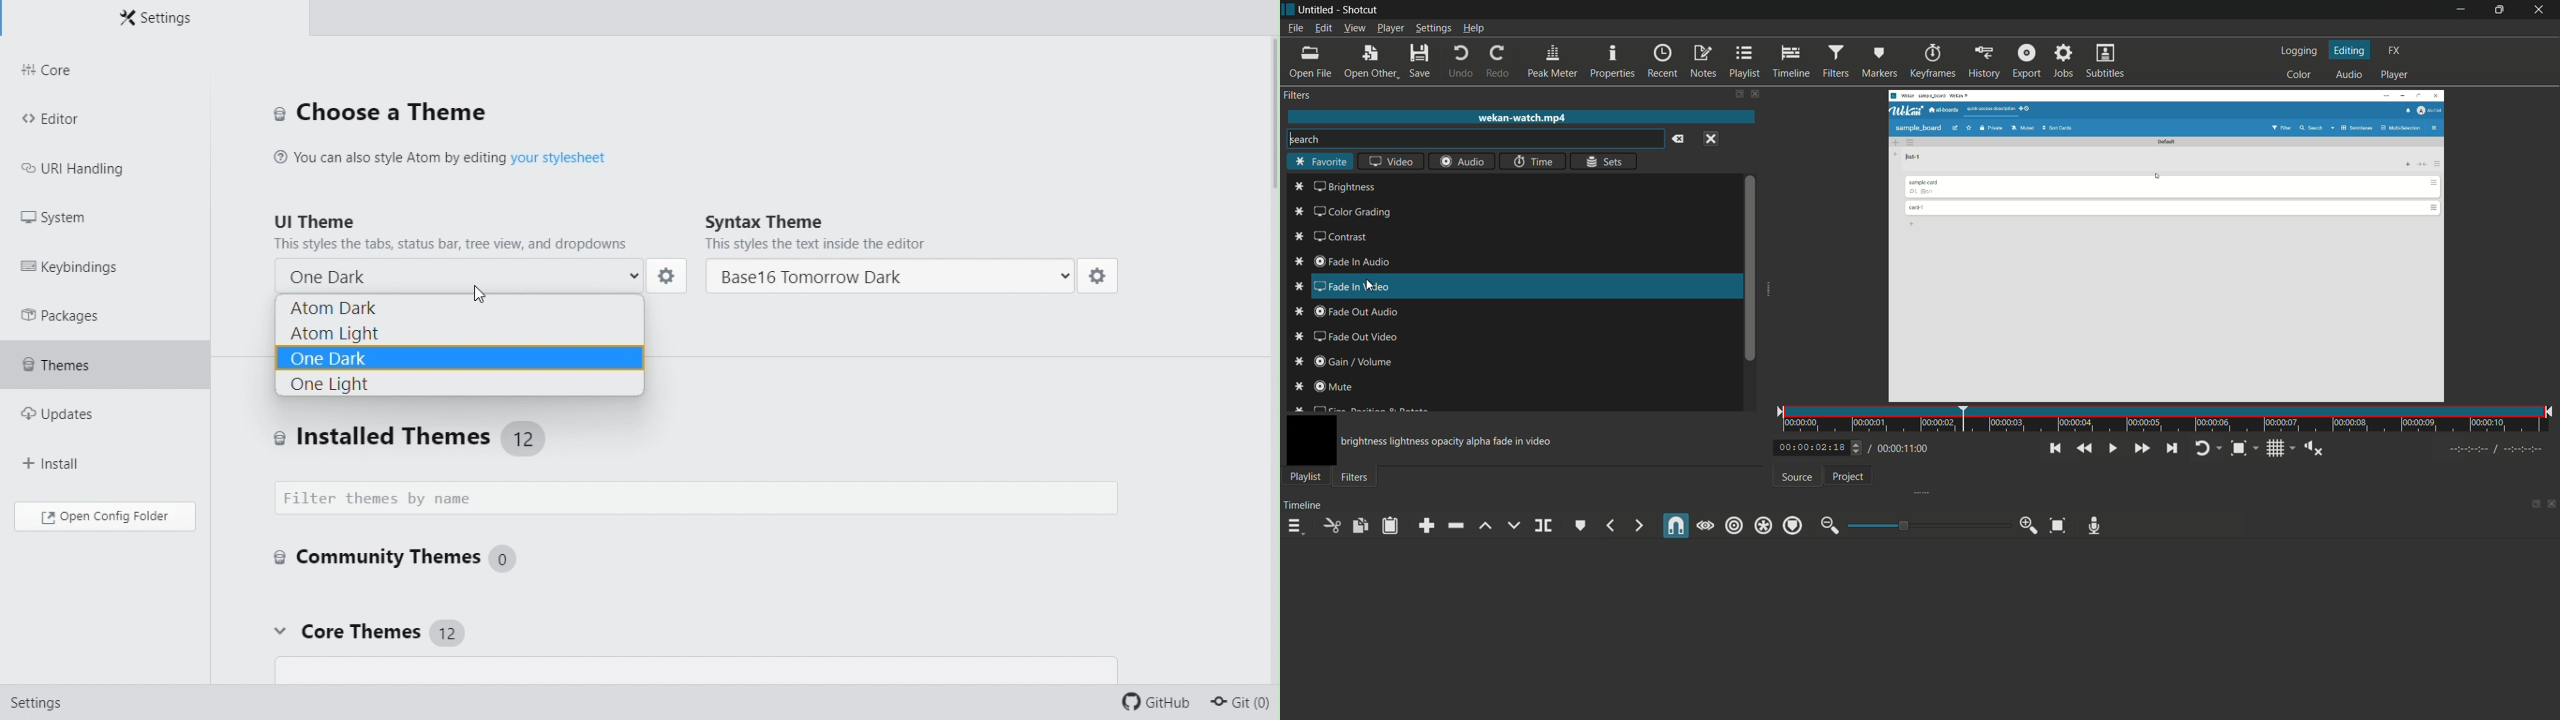  I want to click on view menu, so click(1355, 28).